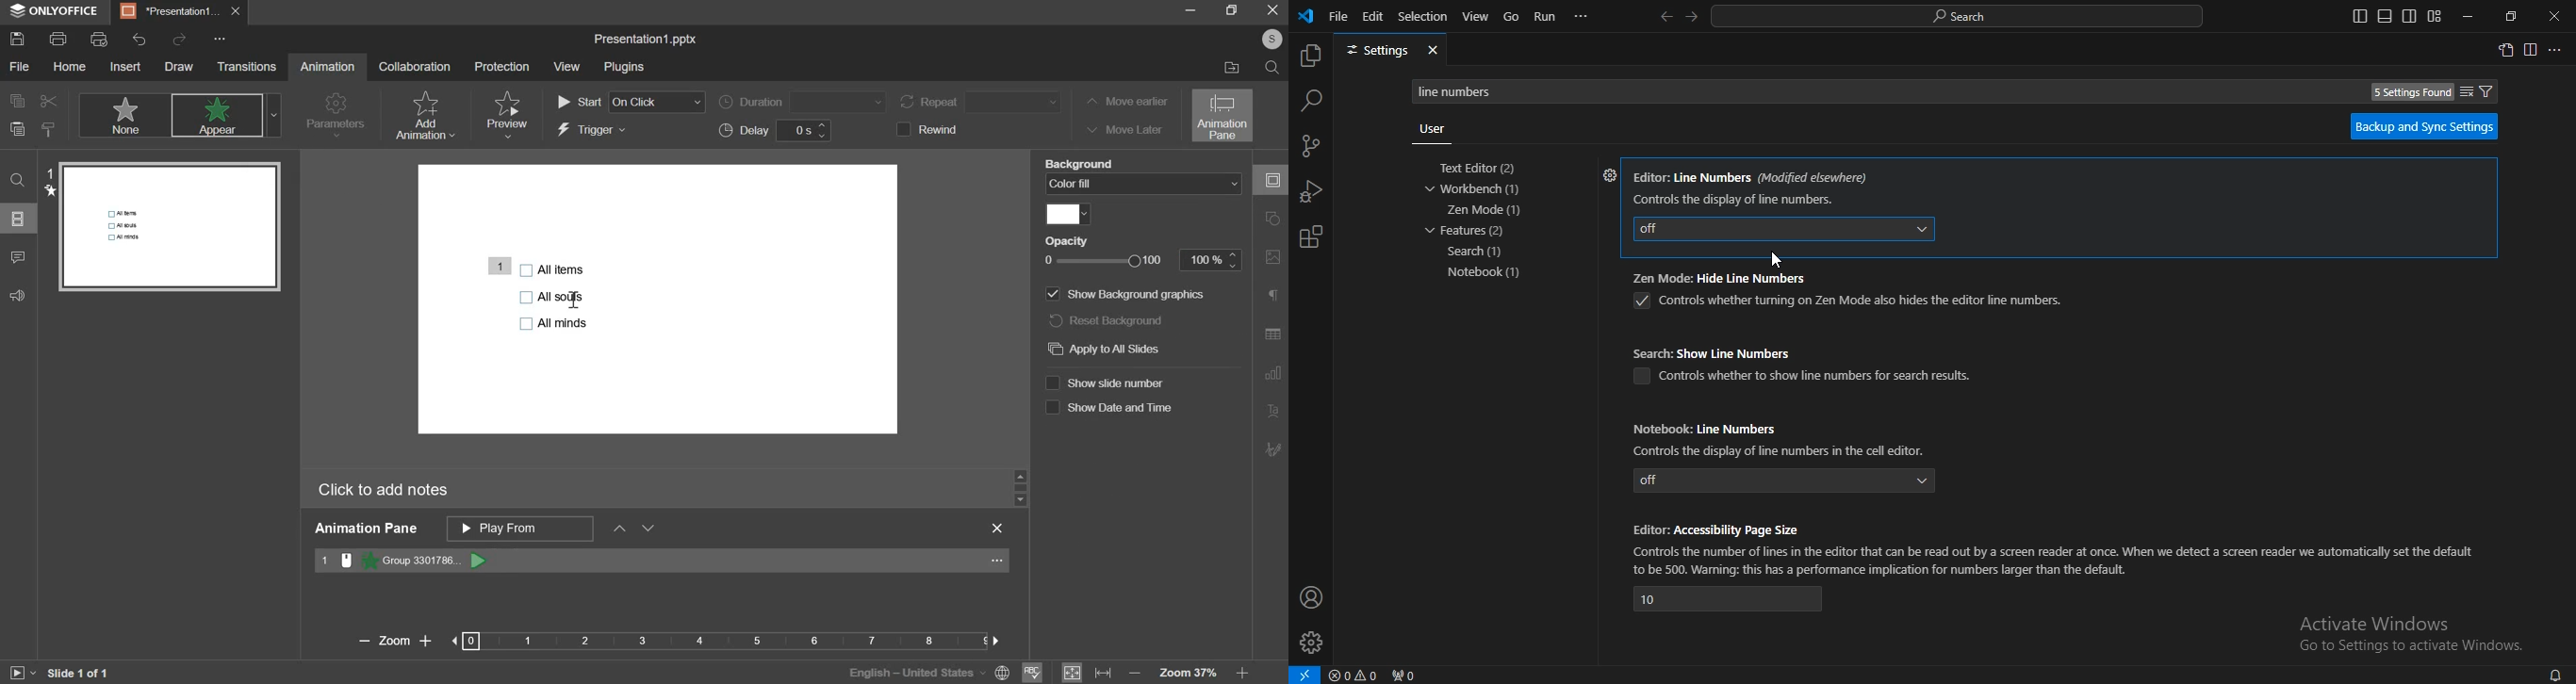 This screenshot has width=2576, height=700. What do you see at coordinates (506, 114) in the screenshot?
I see `preview` at bounding box center [506, 114].